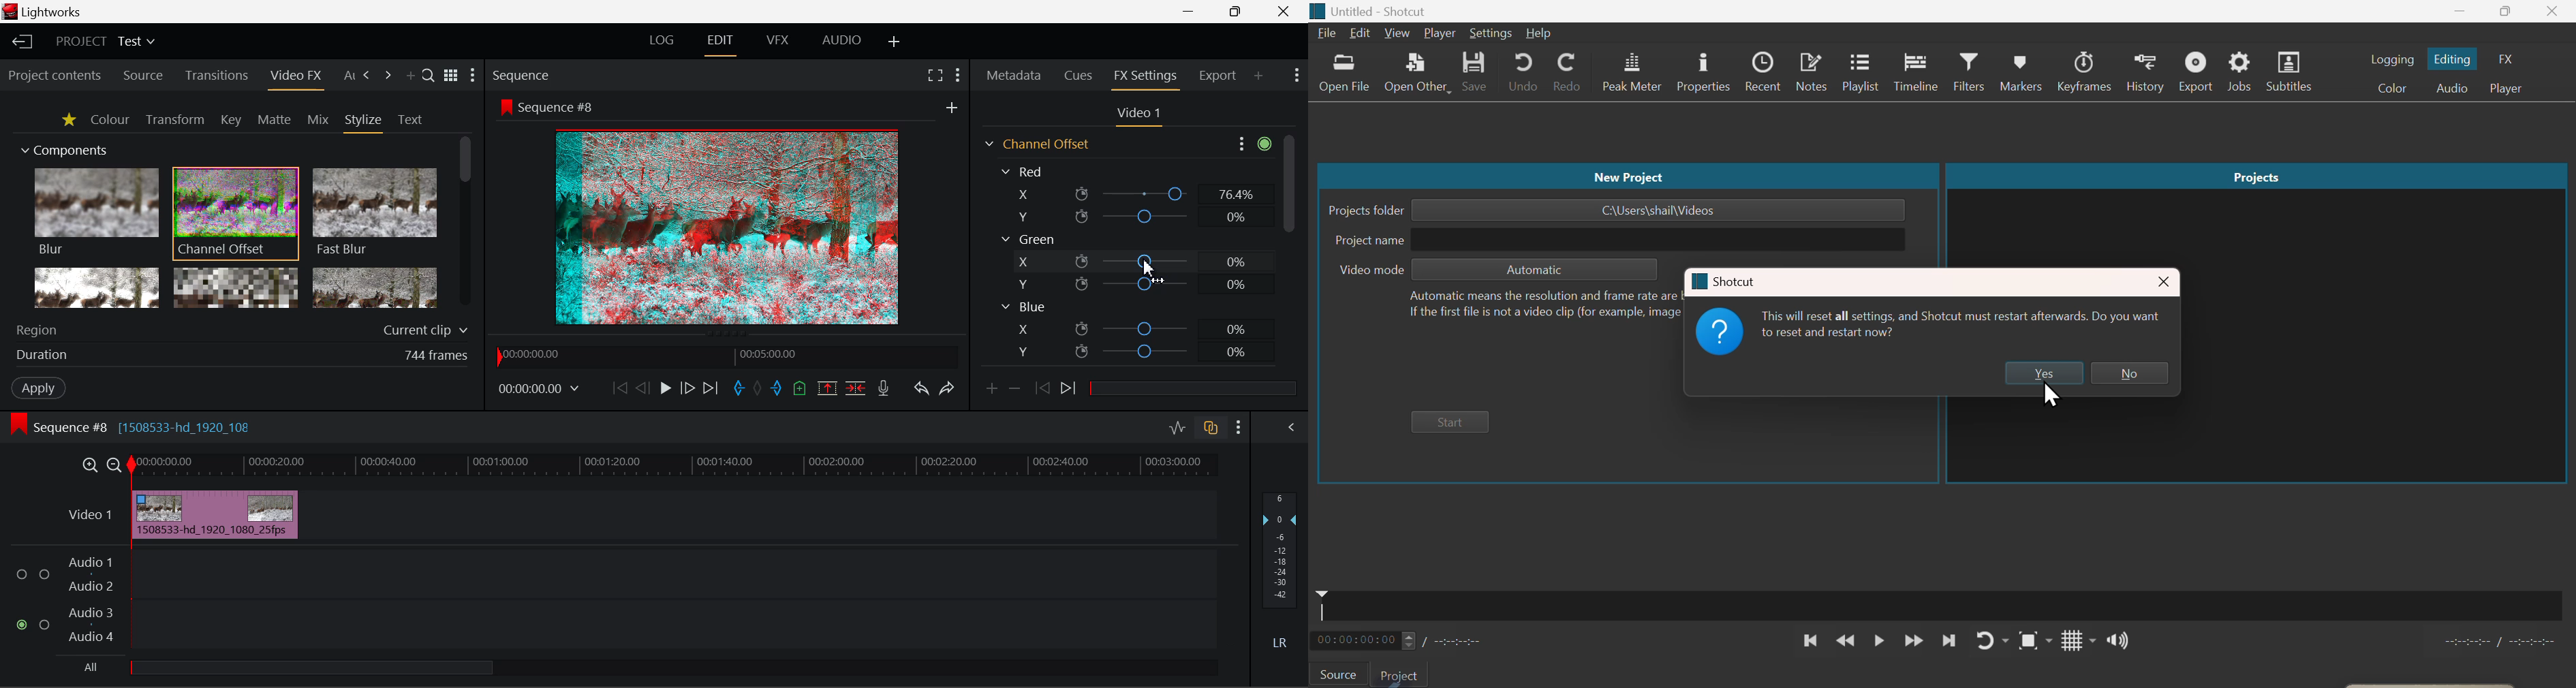 This screenshot has width=2576, height=700. I want to click on Remove marked Section, so click(830, 389).